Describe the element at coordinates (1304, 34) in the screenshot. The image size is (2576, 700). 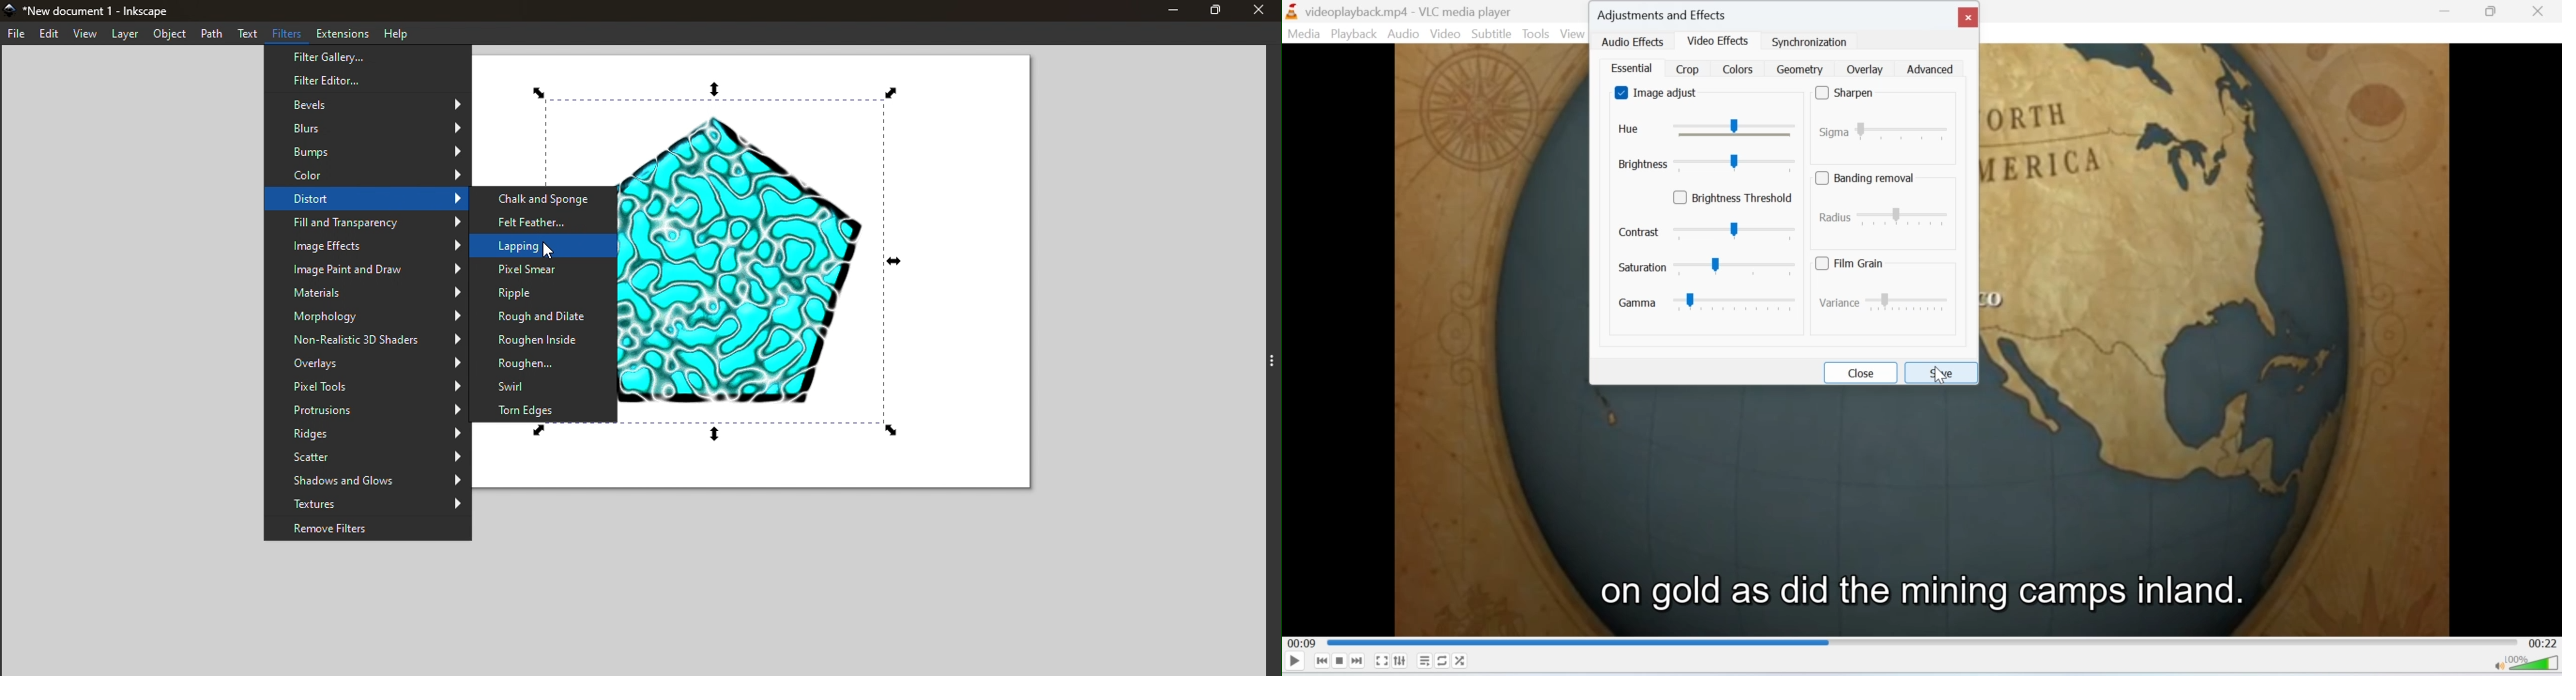
I see `Media` at that location.